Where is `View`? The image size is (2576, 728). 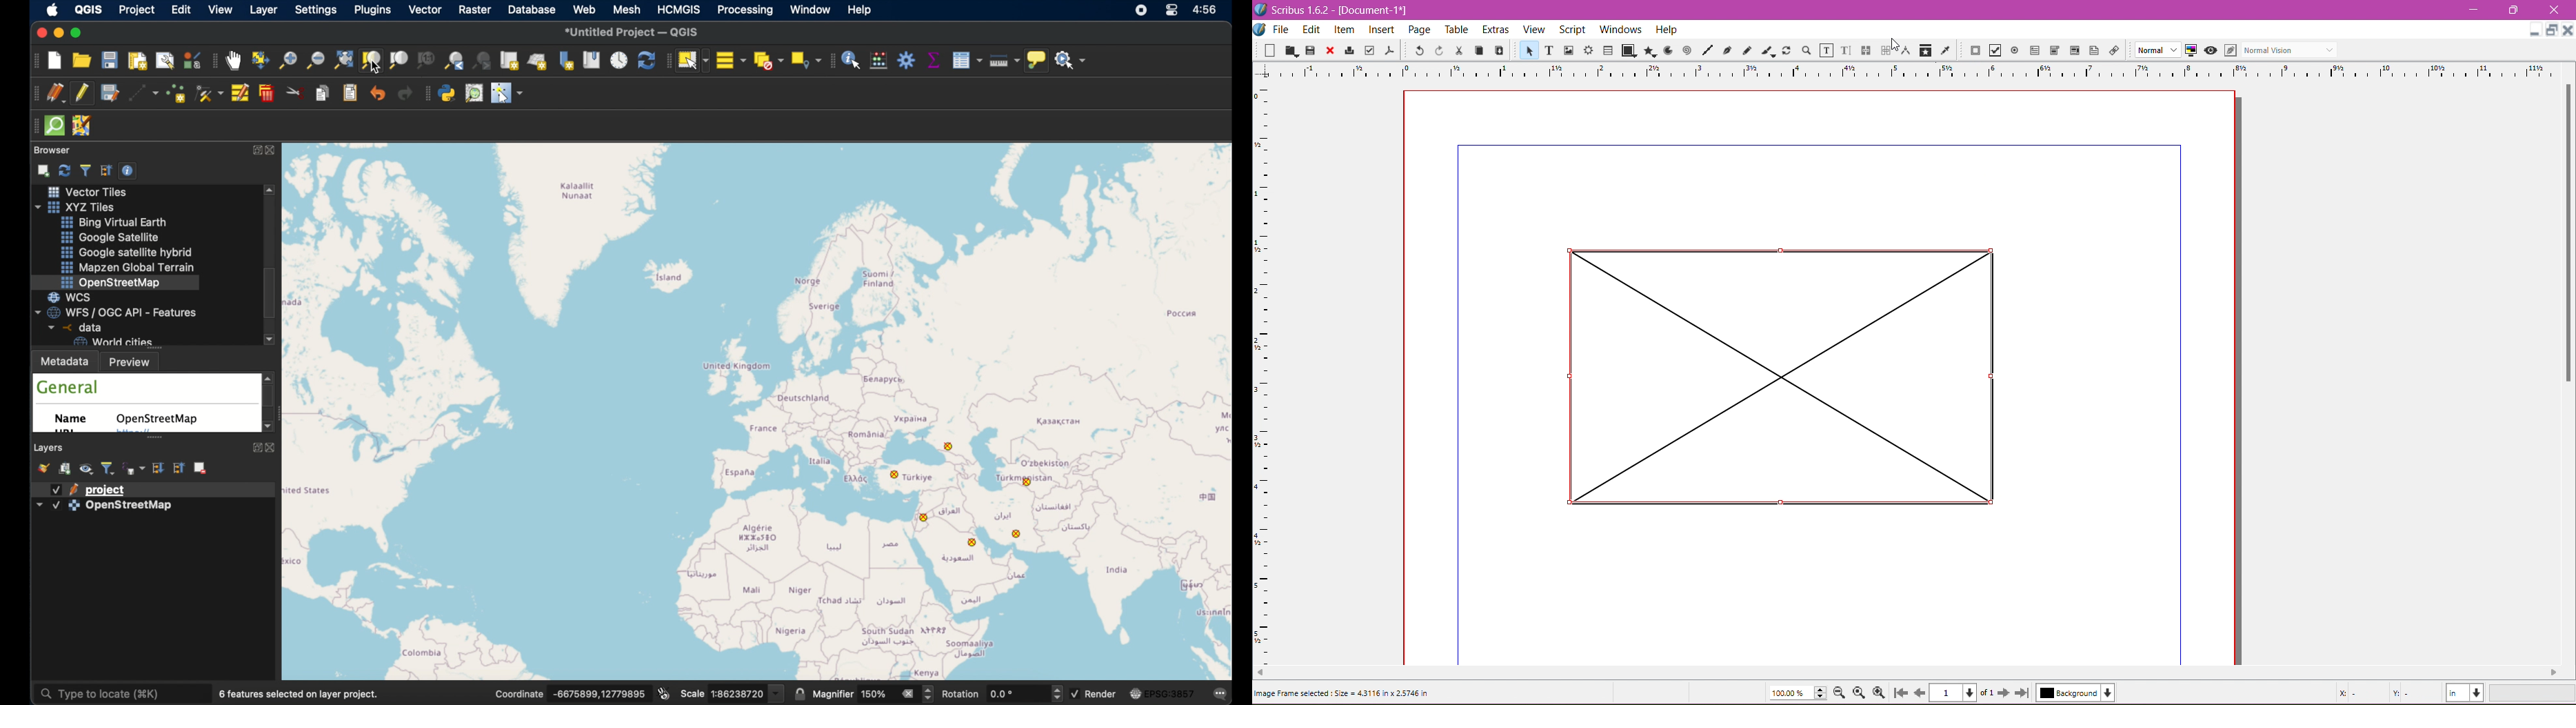 View is located at coordinates (1534, 30).